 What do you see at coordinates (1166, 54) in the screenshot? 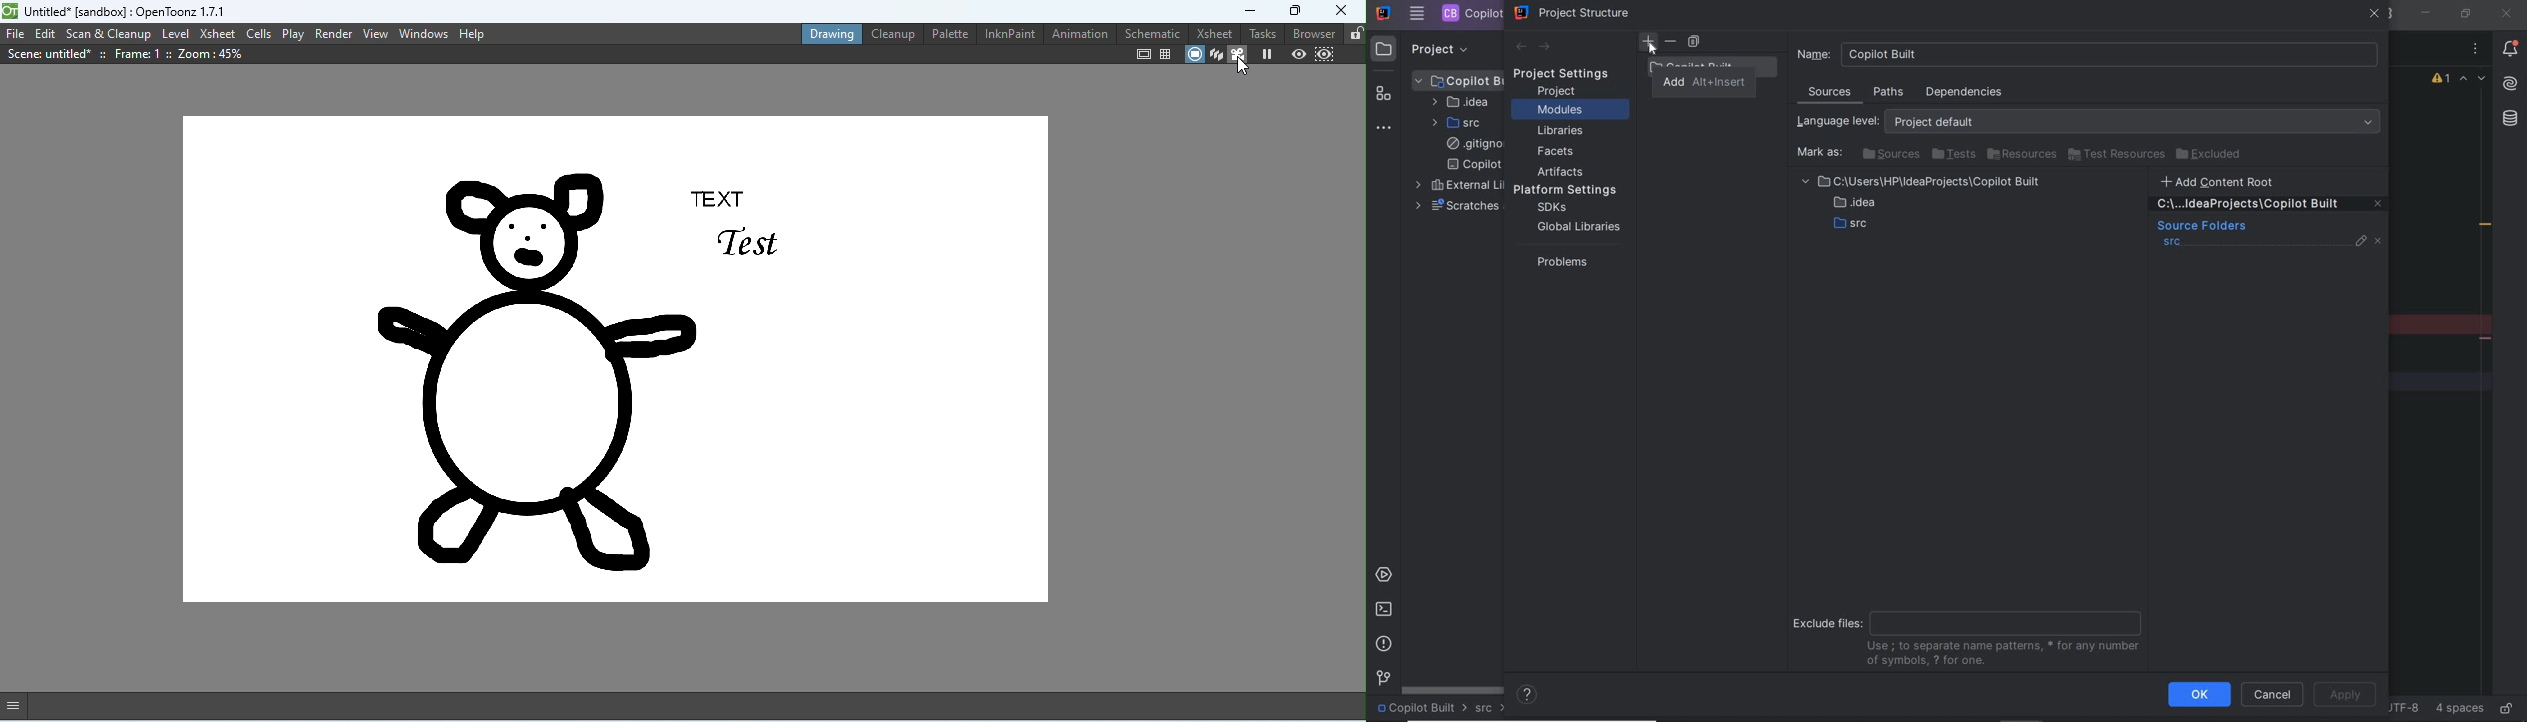
I see `field guide` at bounding box center [1166, 54].